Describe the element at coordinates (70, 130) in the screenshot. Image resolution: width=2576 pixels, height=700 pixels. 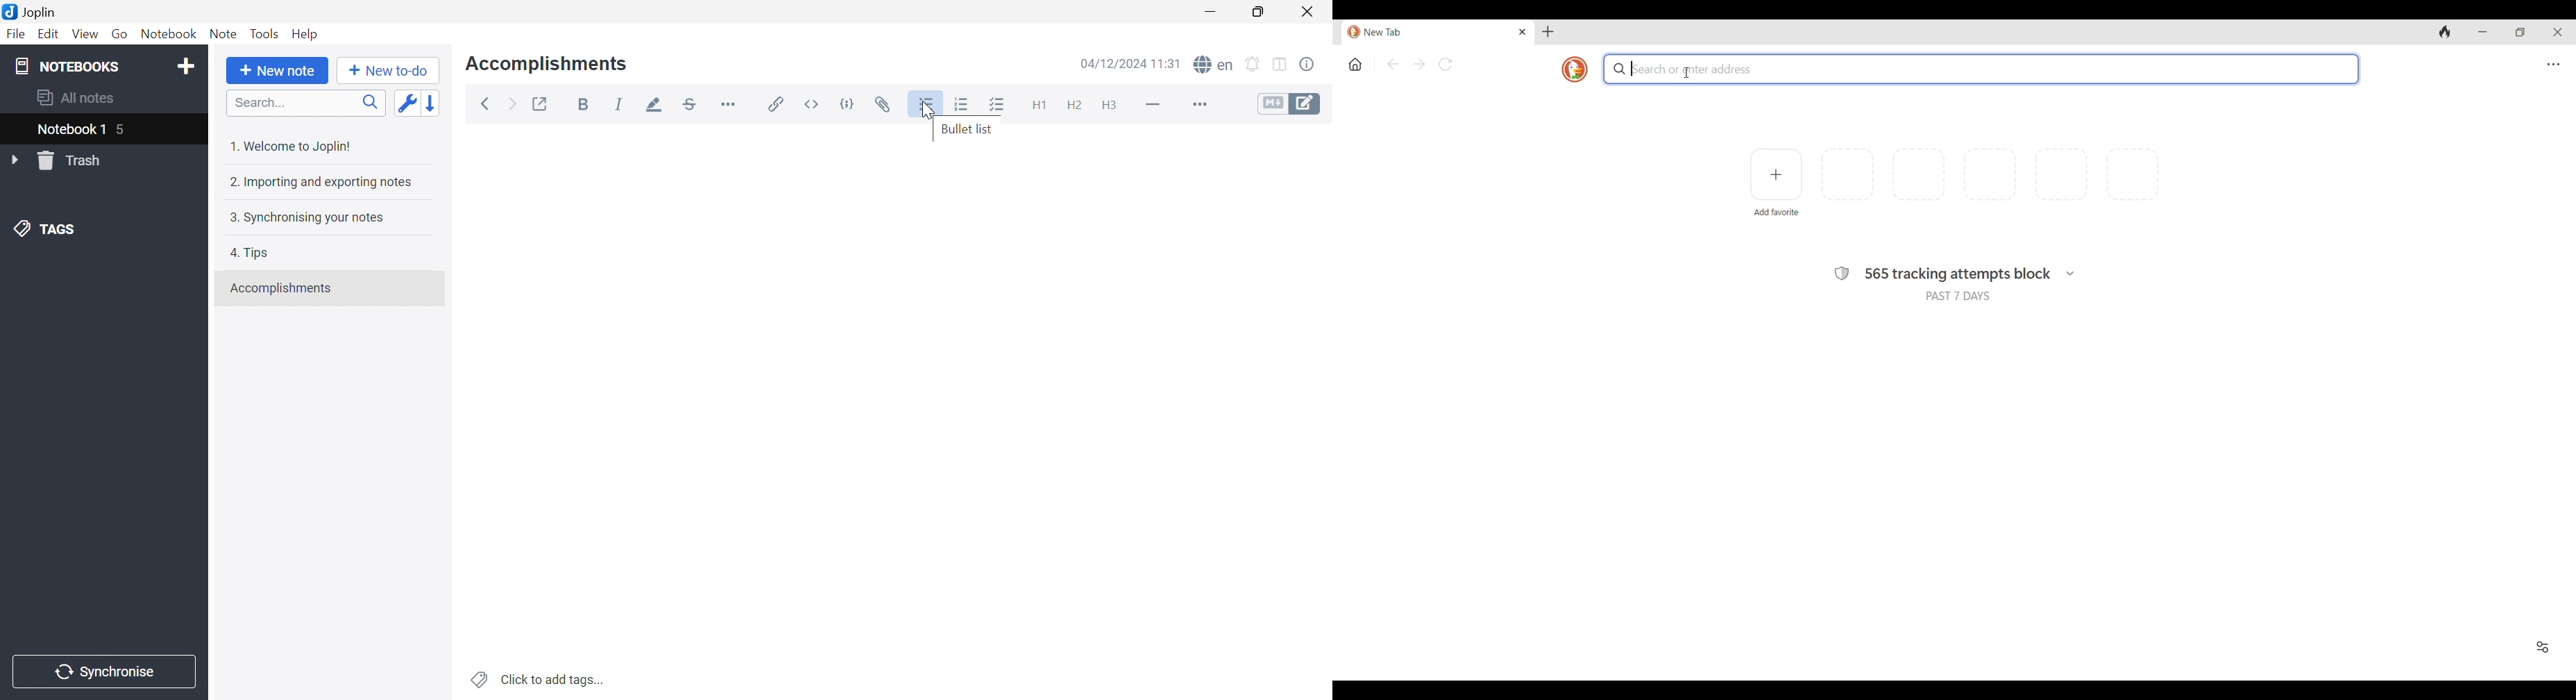
I see `Notebook 1` at that location.